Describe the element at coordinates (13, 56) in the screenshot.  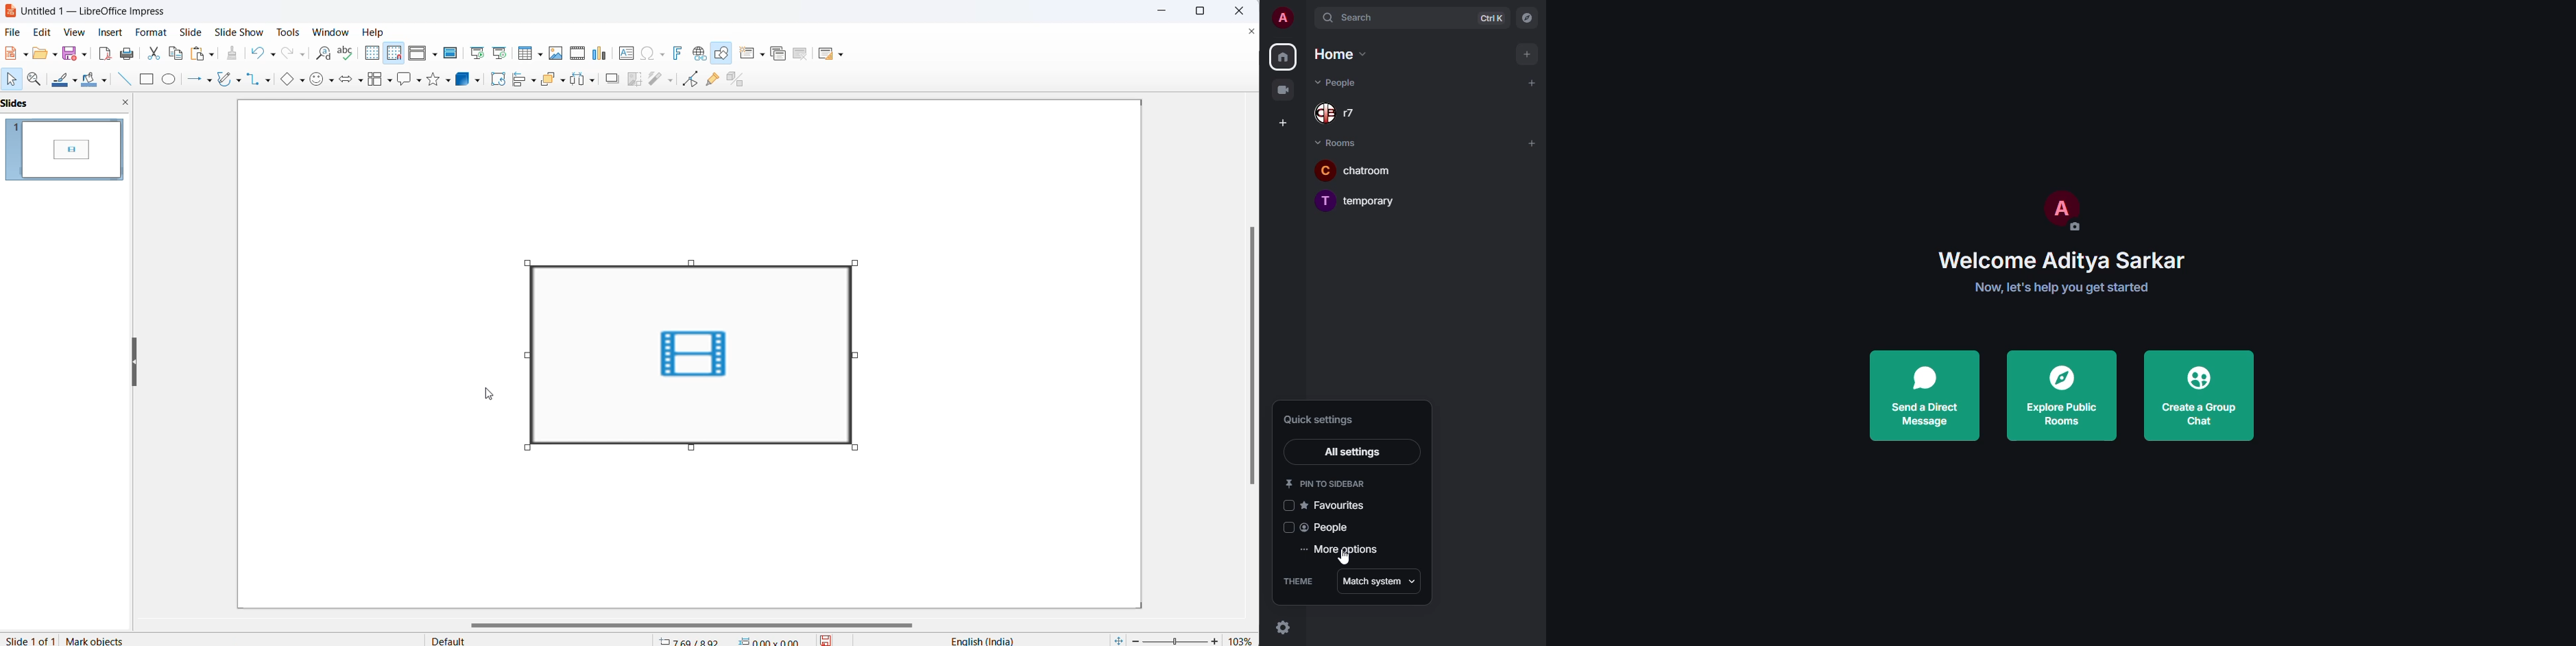
I see `new file` at that location.